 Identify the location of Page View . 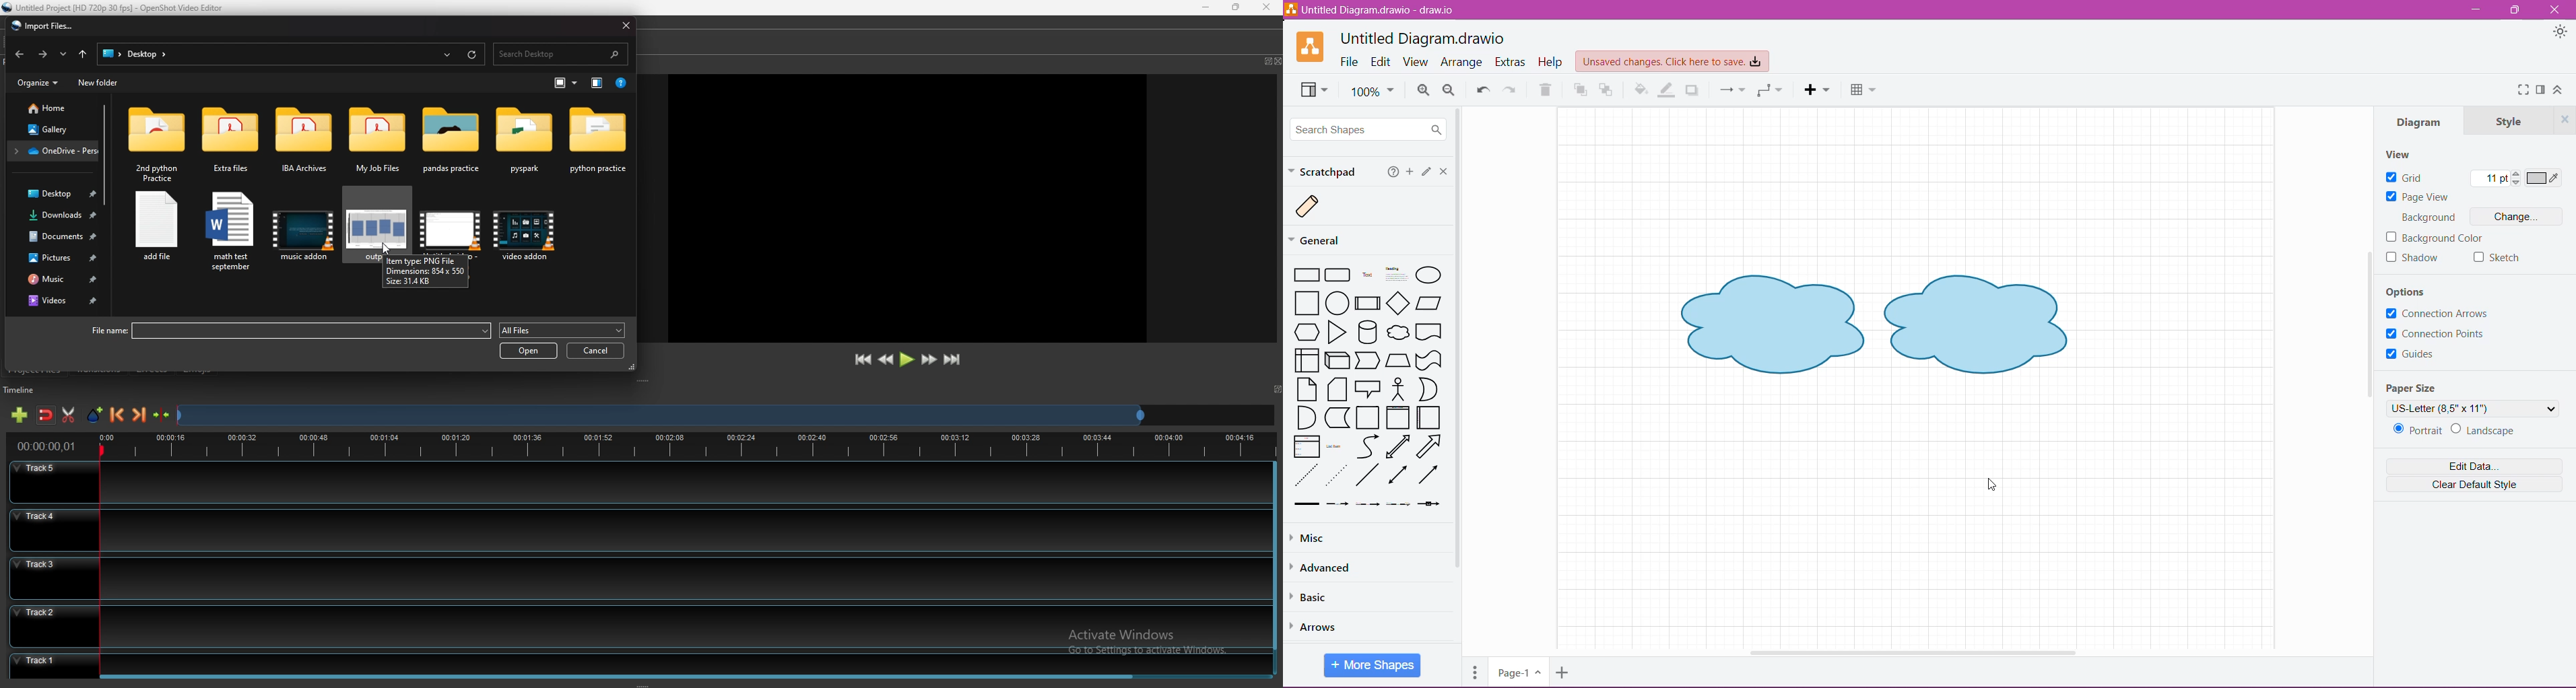
(2418, 197).